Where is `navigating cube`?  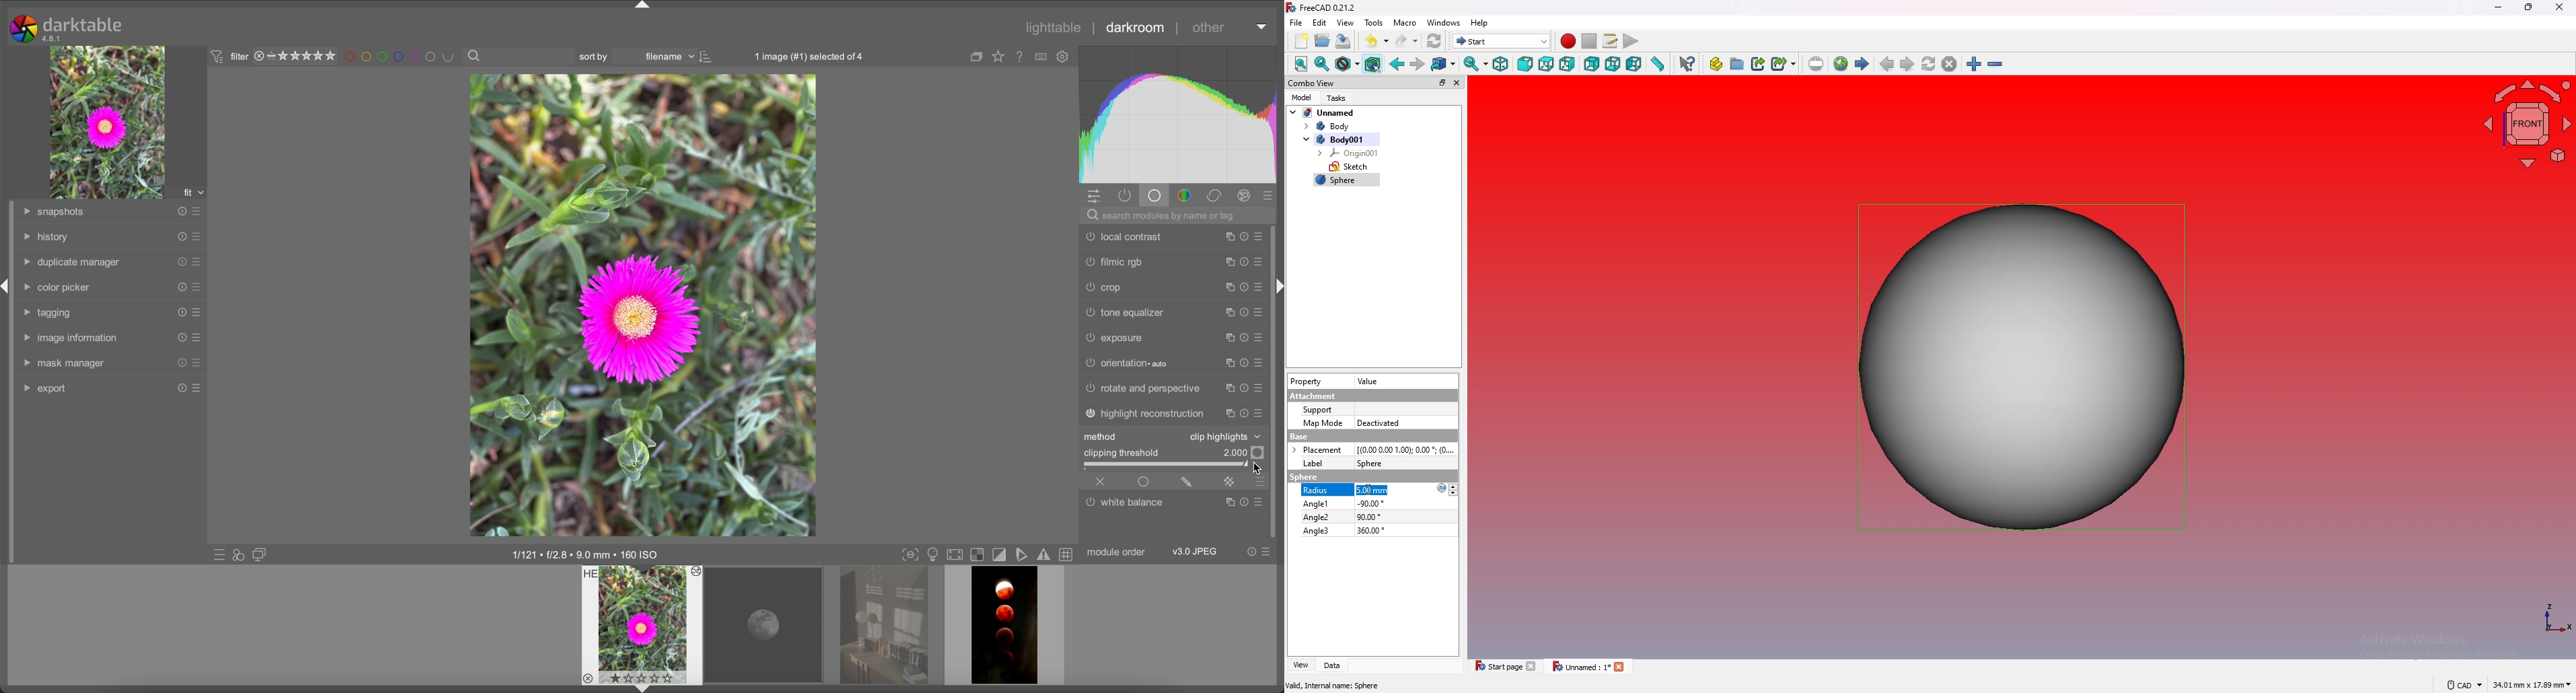 navigating cube is located at coordinates (2525, 122).